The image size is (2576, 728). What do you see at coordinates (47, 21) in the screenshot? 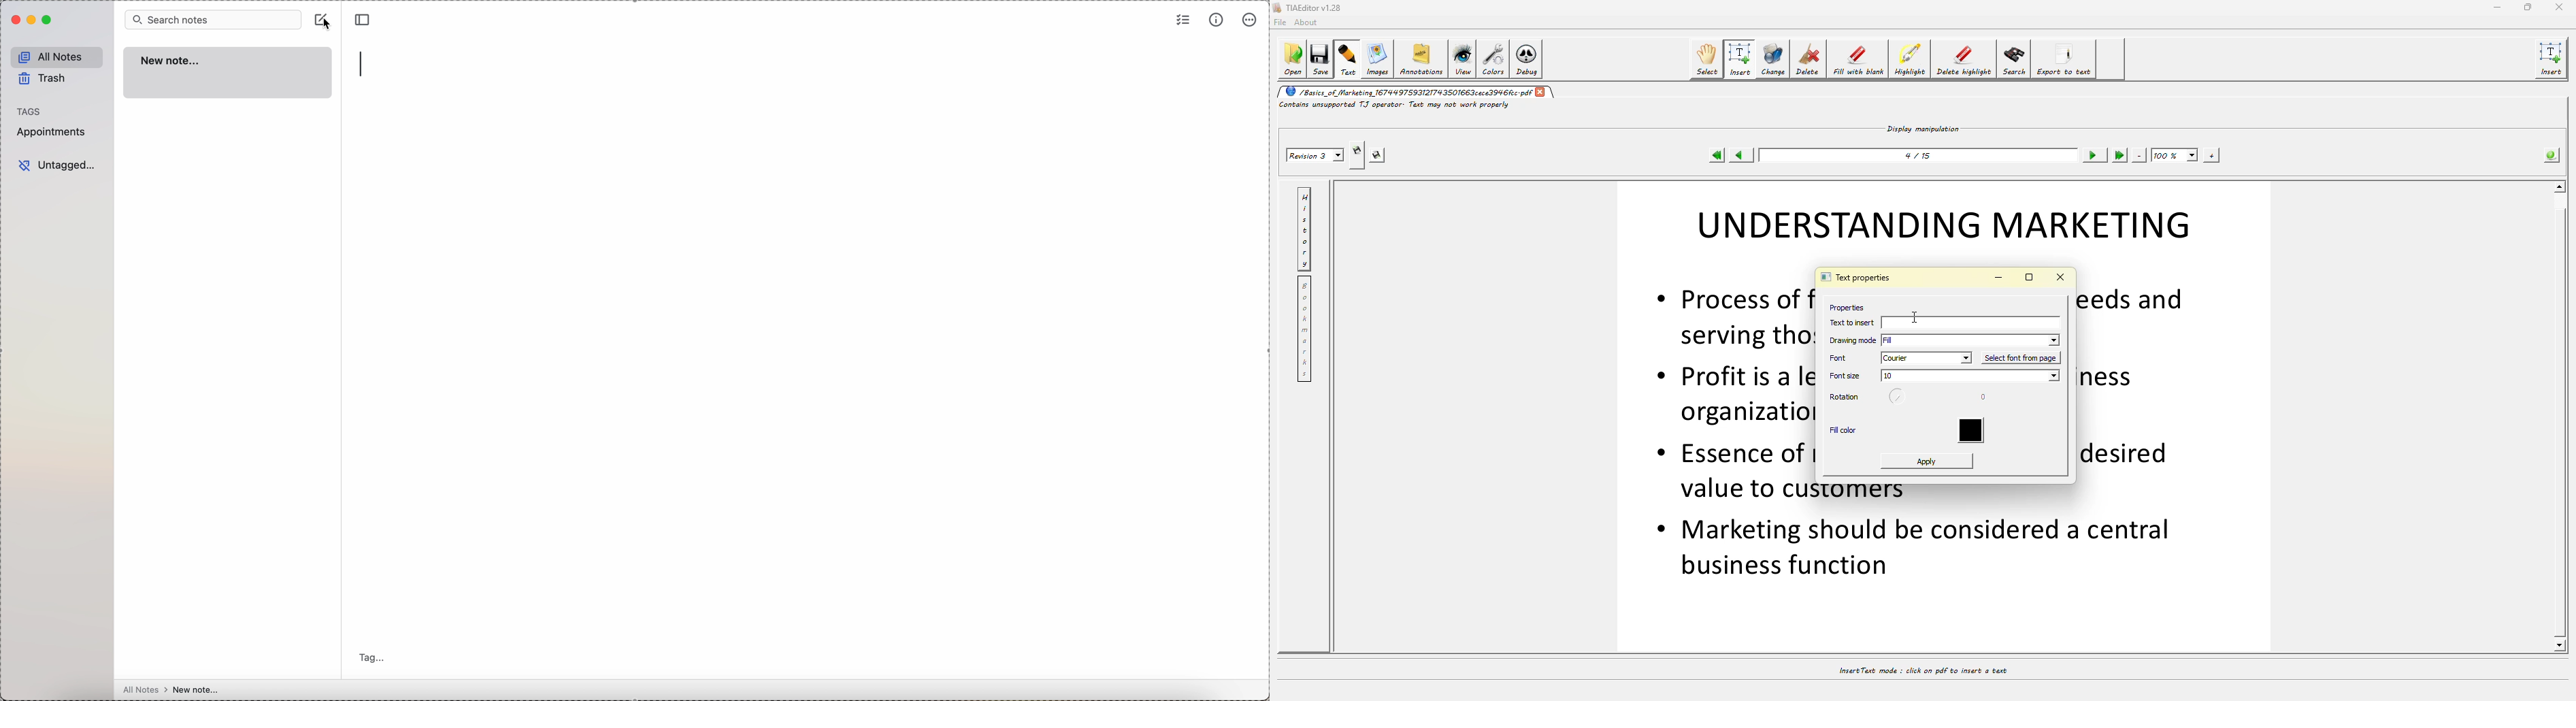
I see `maximize` at bounding box center [47, 21].